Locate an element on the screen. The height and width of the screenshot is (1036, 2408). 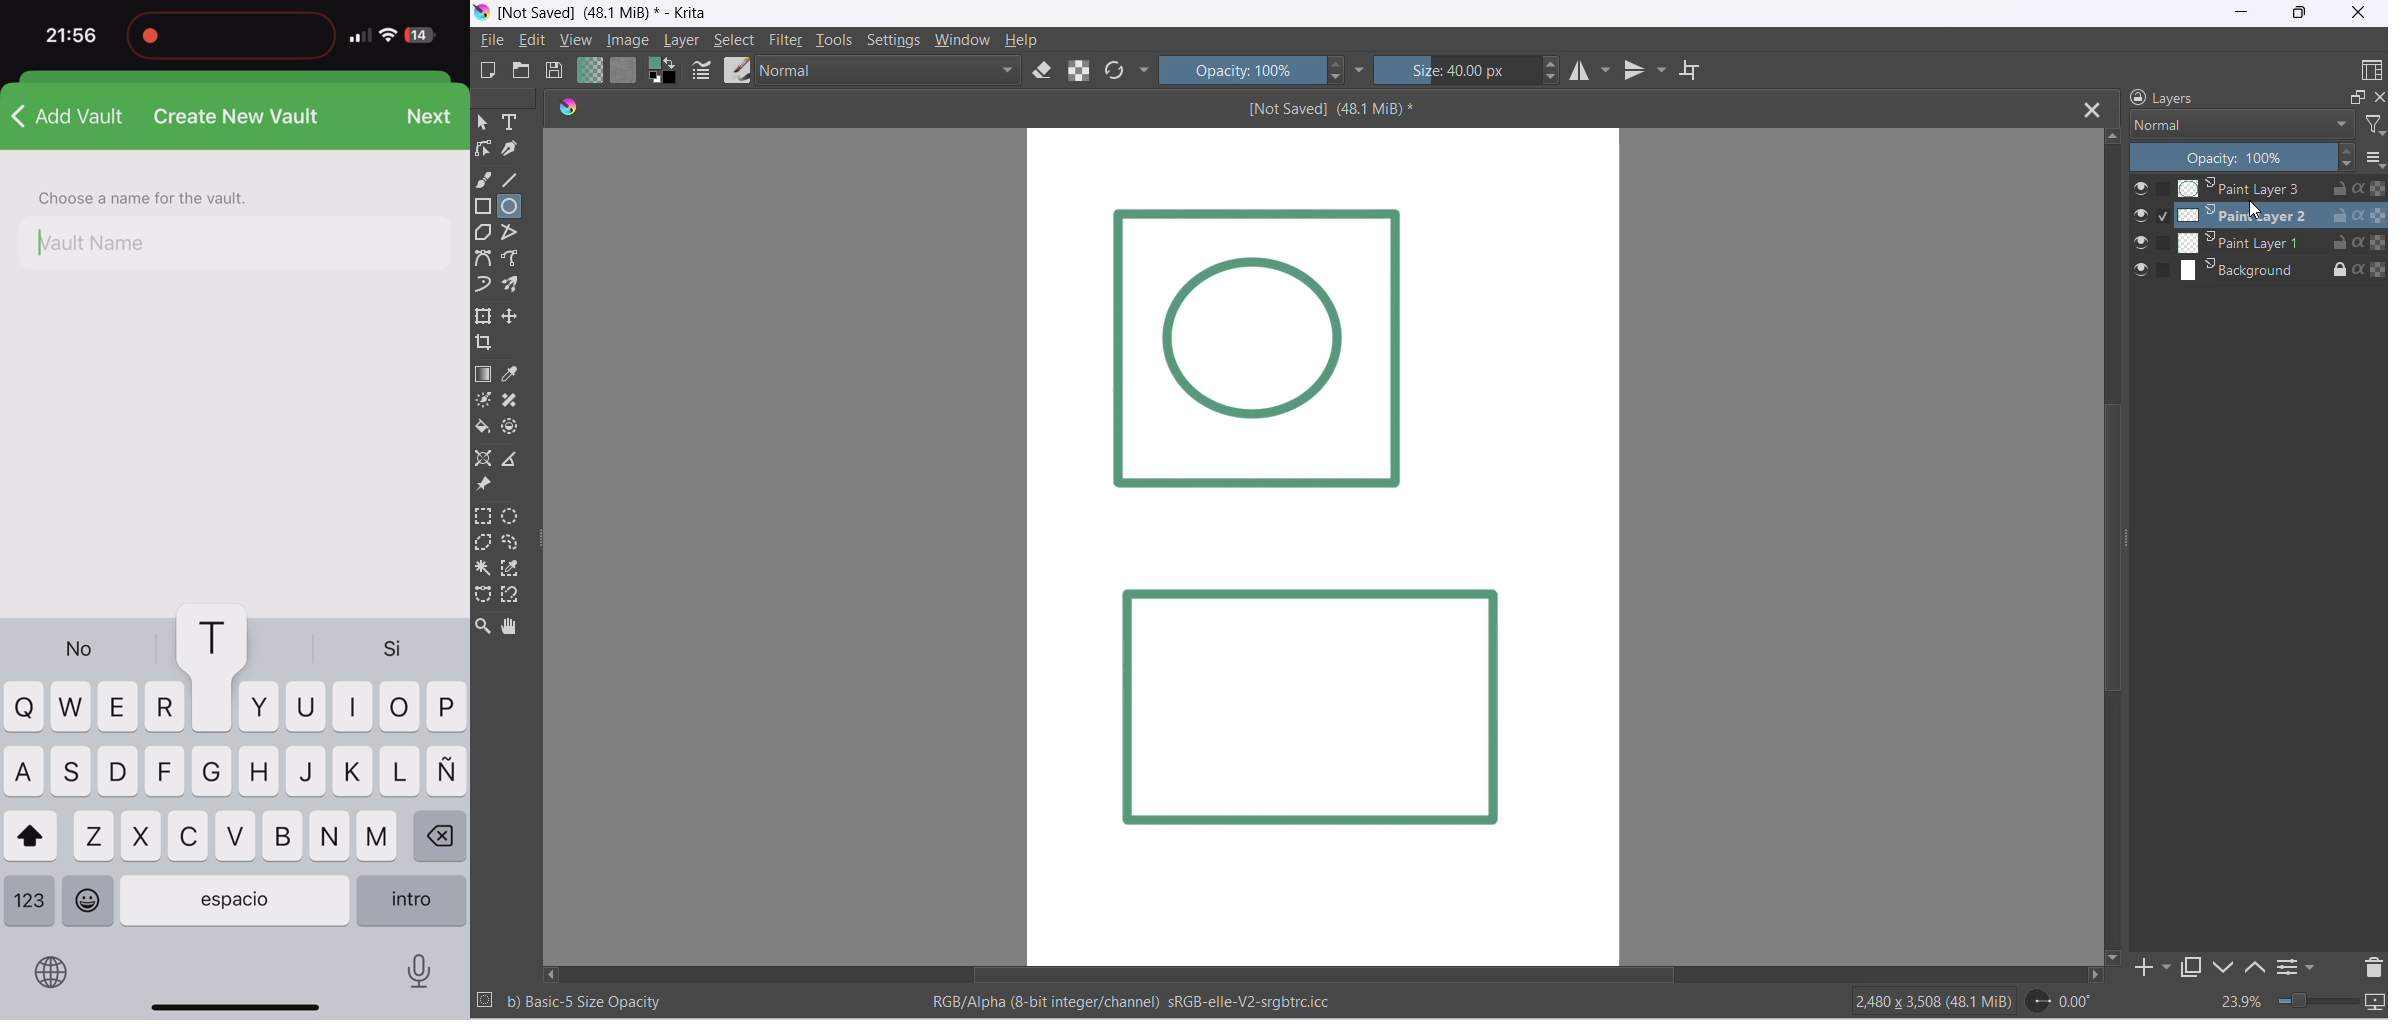
close tab is located at coordinates (2088, 106).